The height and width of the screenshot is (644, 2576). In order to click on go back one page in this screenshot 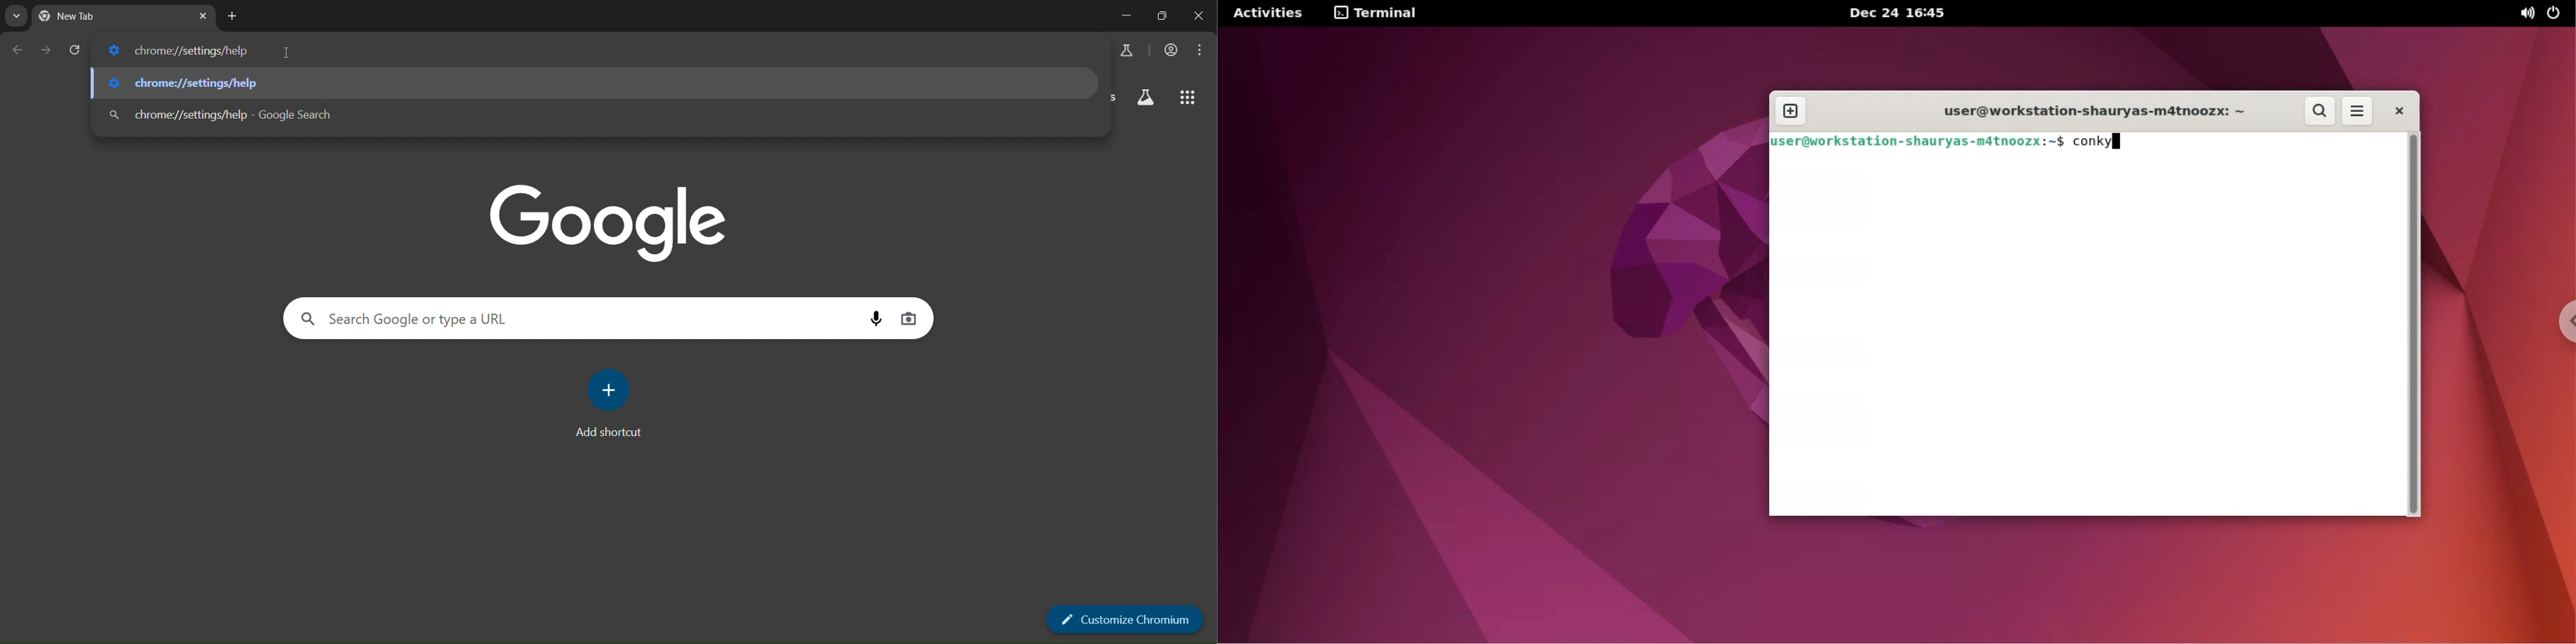, I will do `click(16, 50)`.